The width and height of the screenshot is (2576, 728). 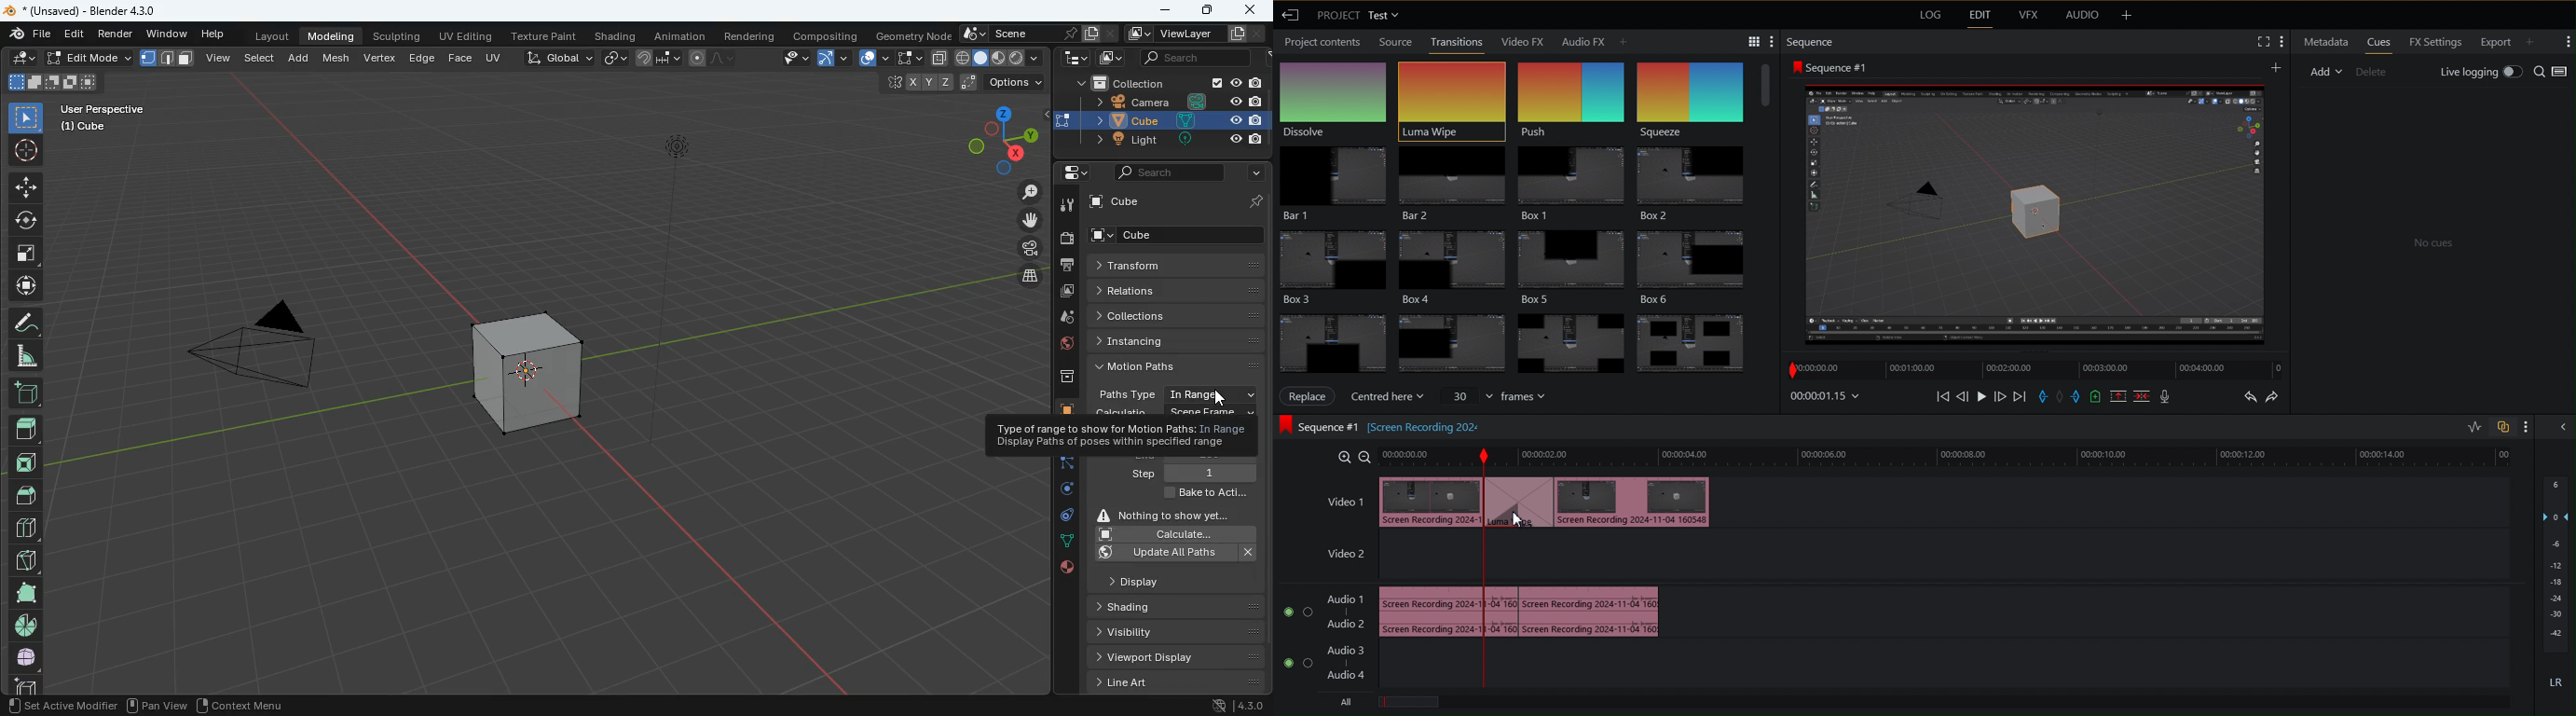 What do you see at coordinates (1524, 41) in the screenshot?
I see `Video FX` at bounding box center [1524, 41].